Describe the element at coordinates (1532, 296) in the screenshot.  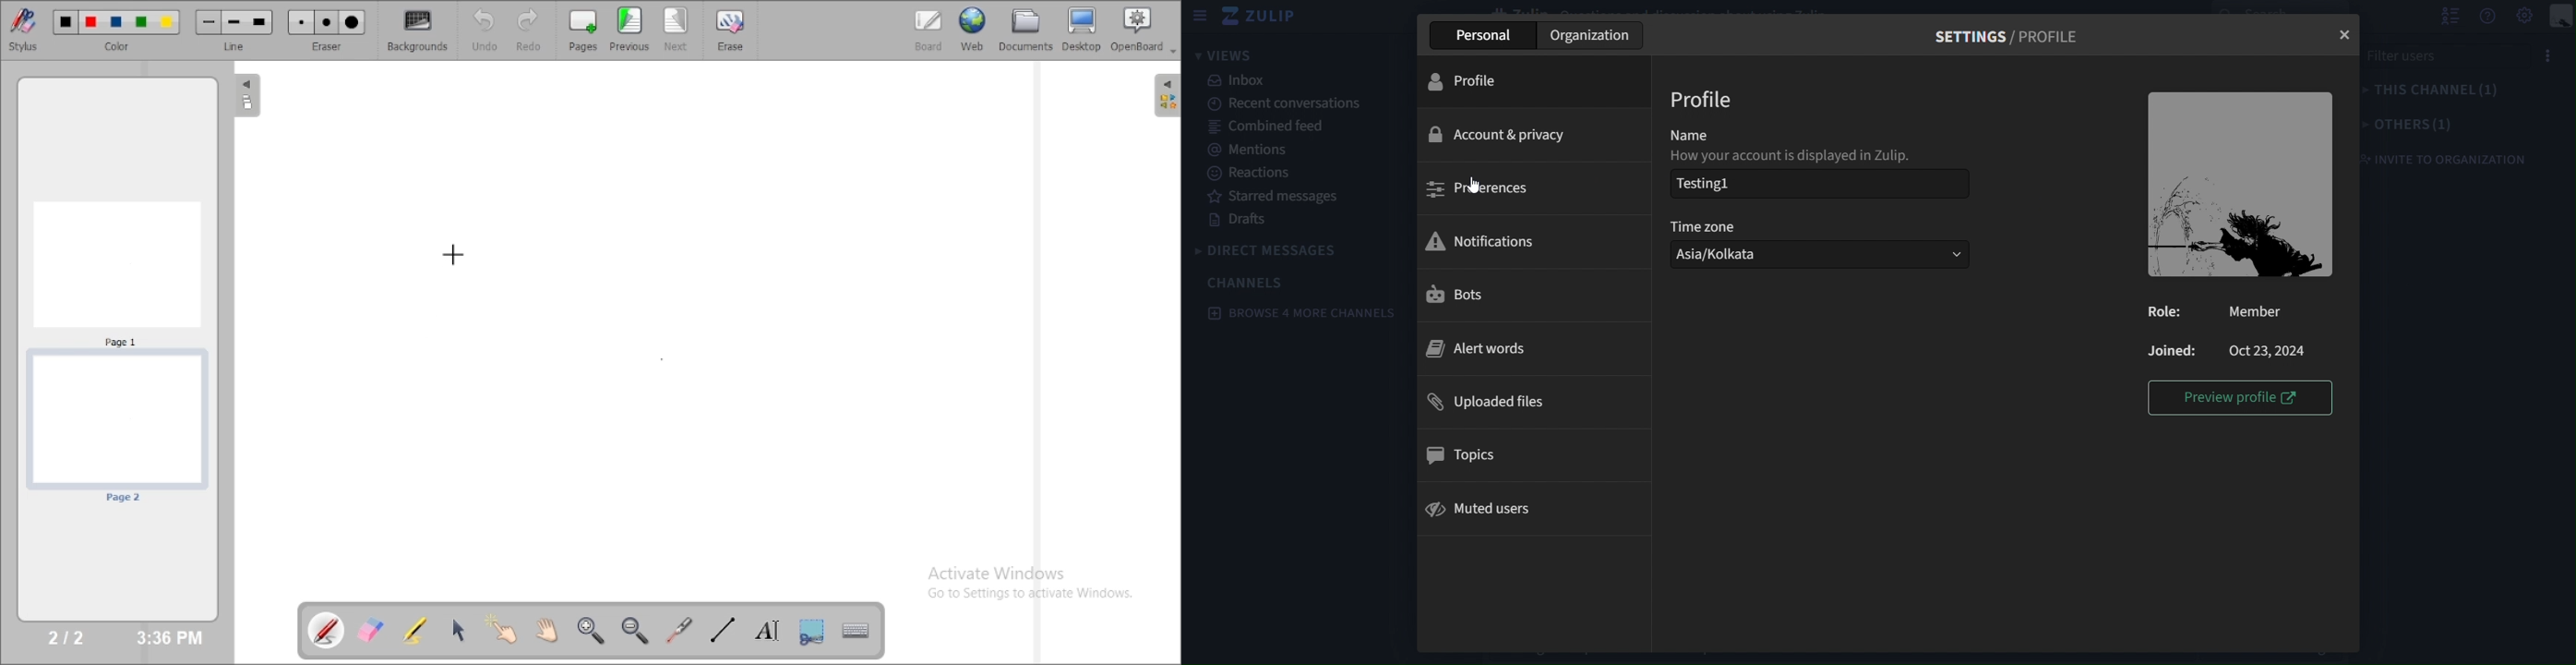
I see `bots` at that location.